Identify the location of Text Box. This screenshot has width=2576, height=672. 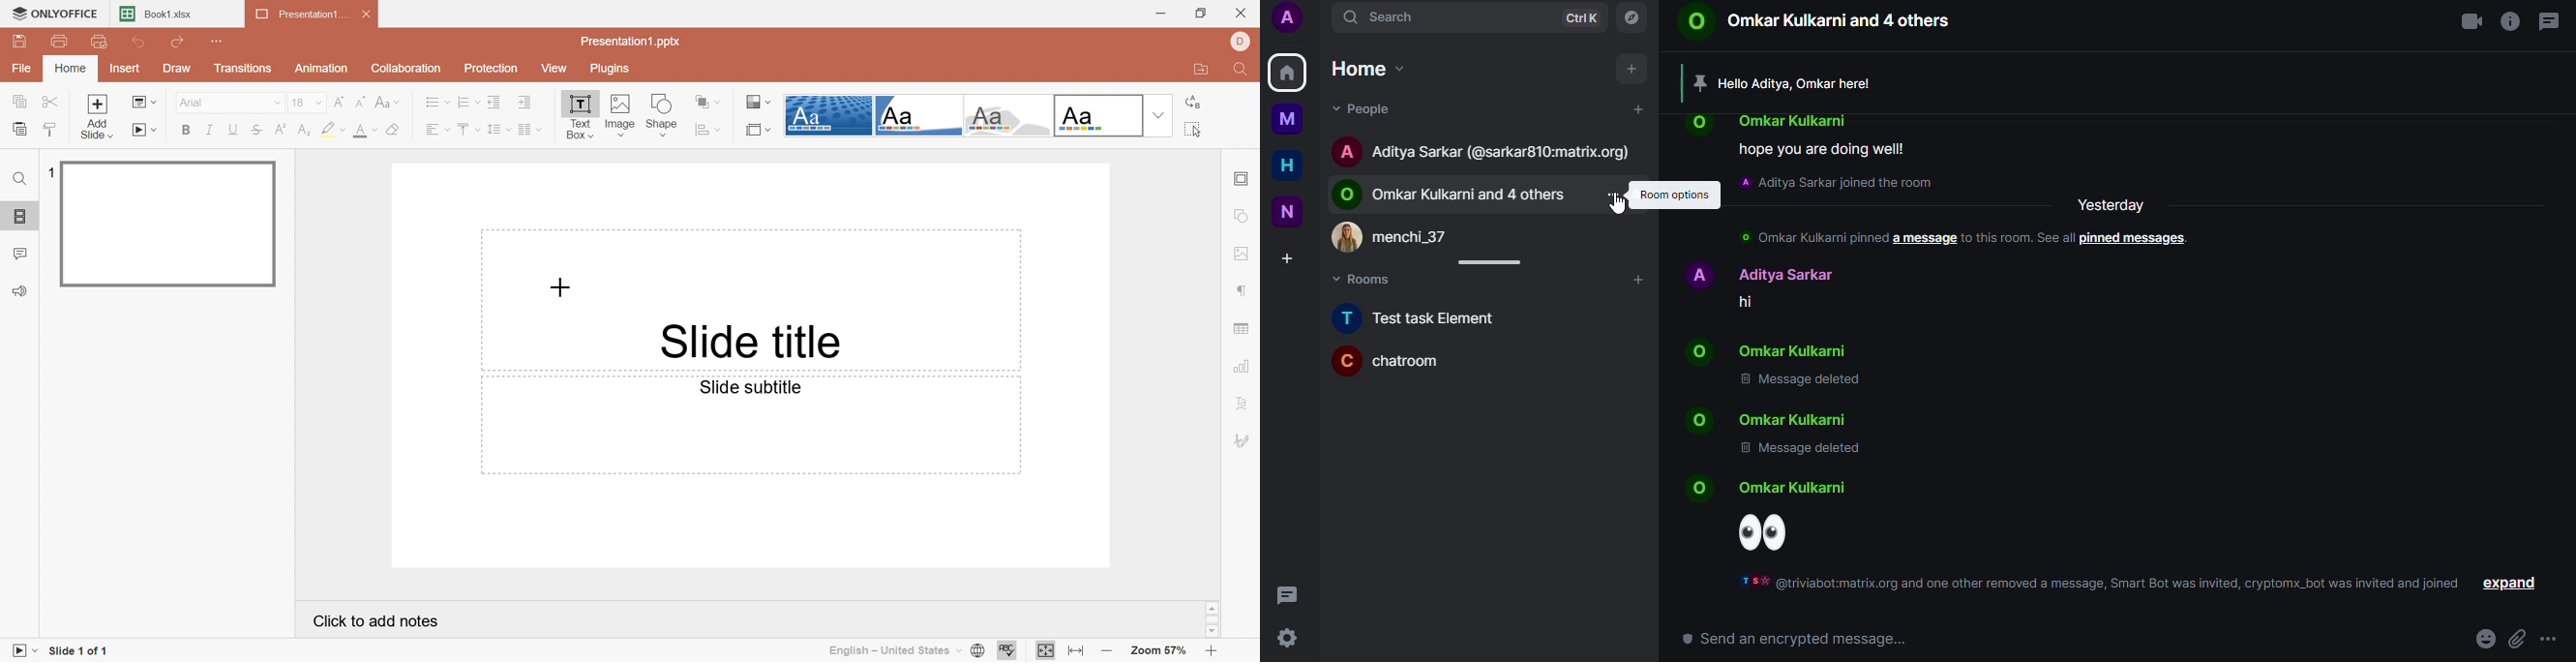
(579, 118).